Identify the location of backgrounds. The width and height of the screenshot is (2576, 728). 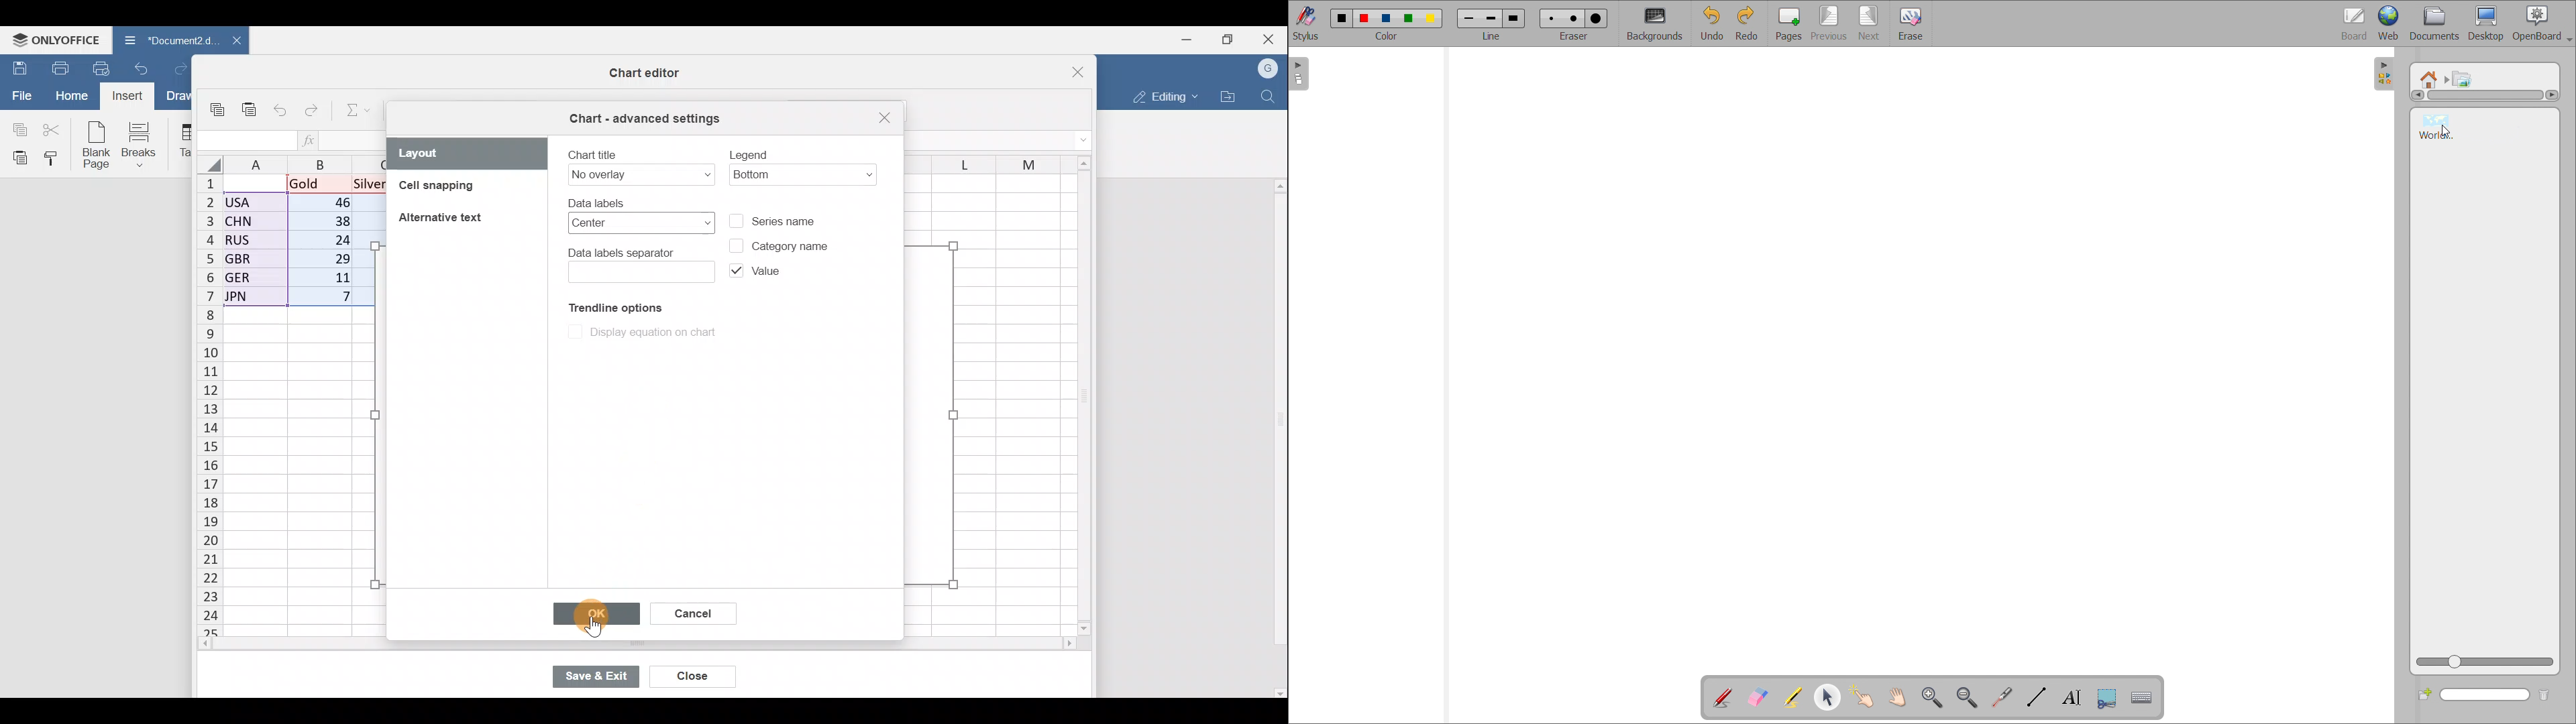
(1656, 23).